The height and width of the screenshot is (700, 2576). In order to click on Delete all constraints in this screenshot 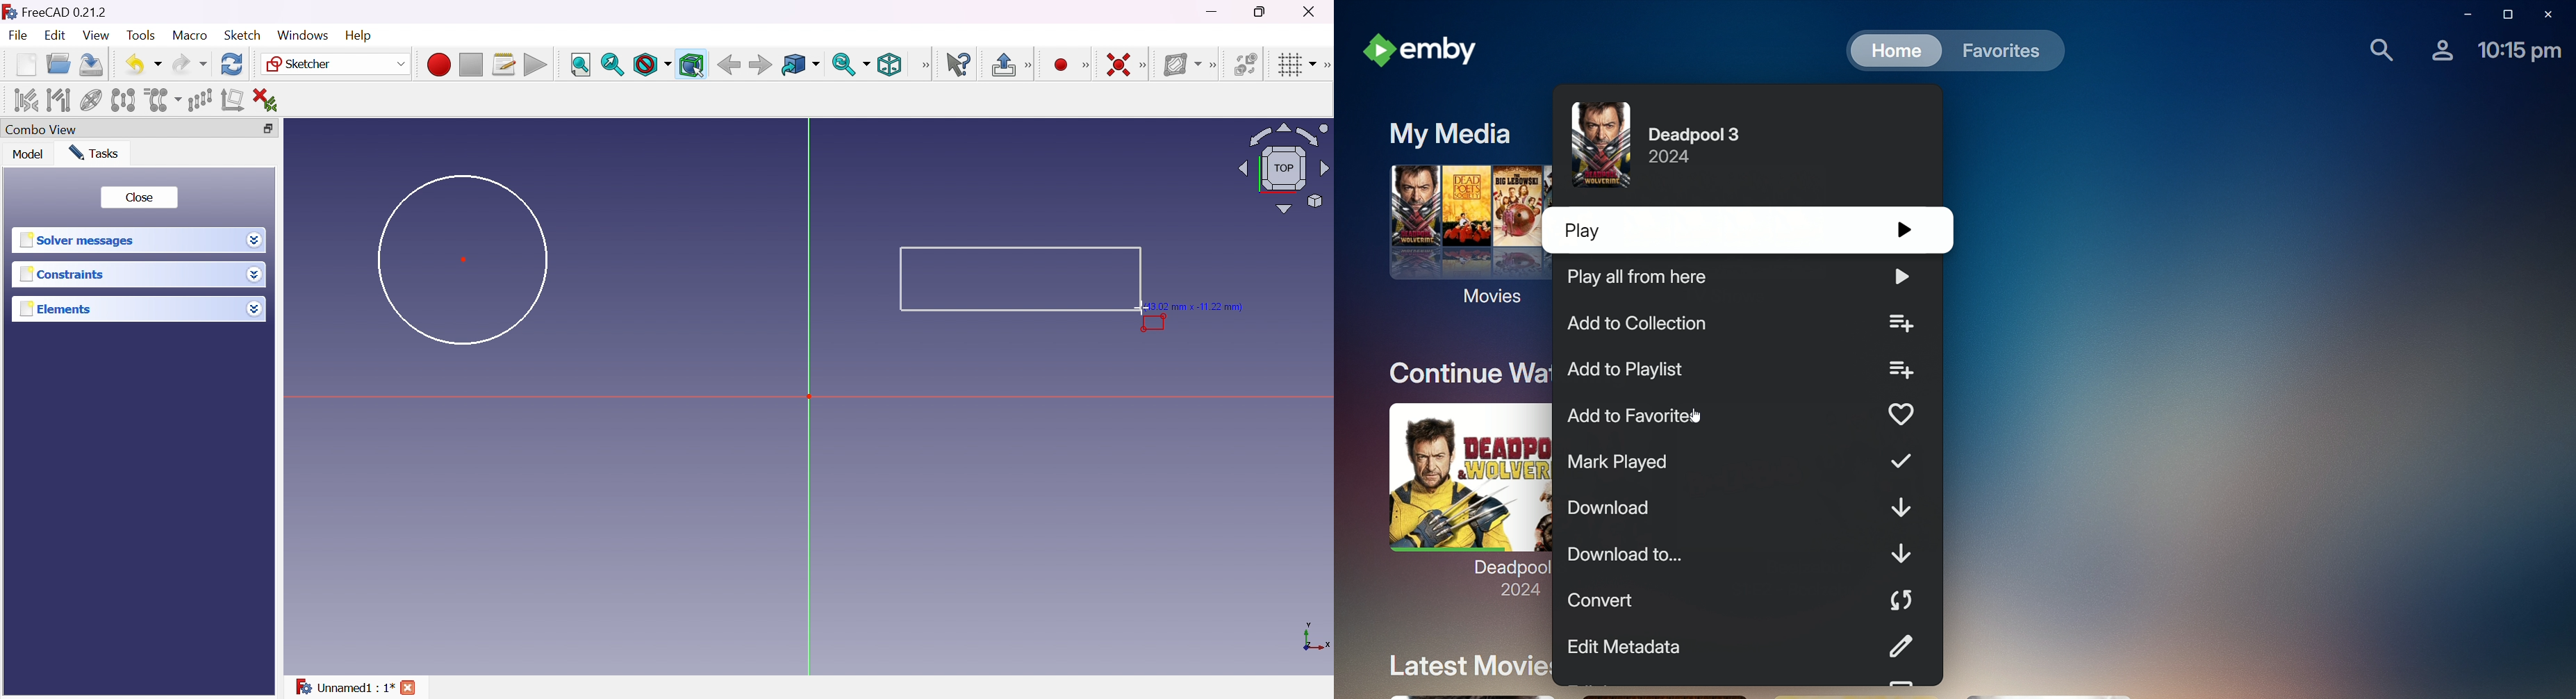, I will do `click(270, 100)`.